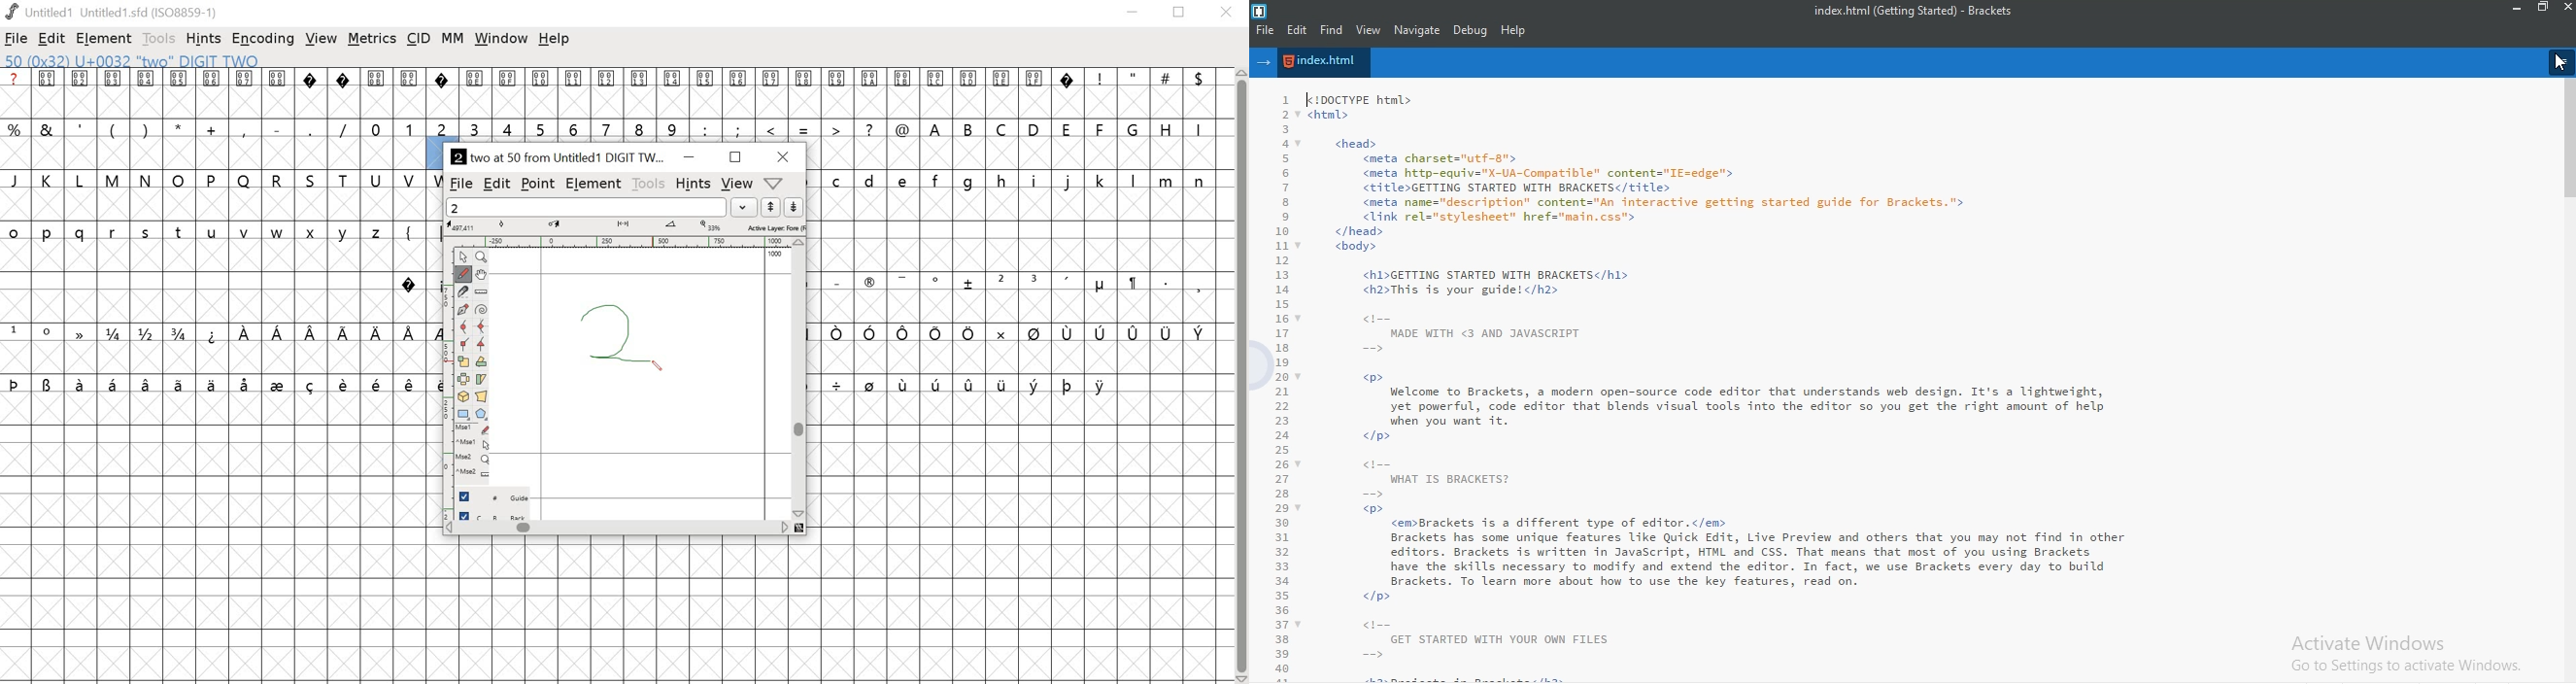 The height and width of the screenshot is (700, 2576). I want to click on find, so click(1330, 30).